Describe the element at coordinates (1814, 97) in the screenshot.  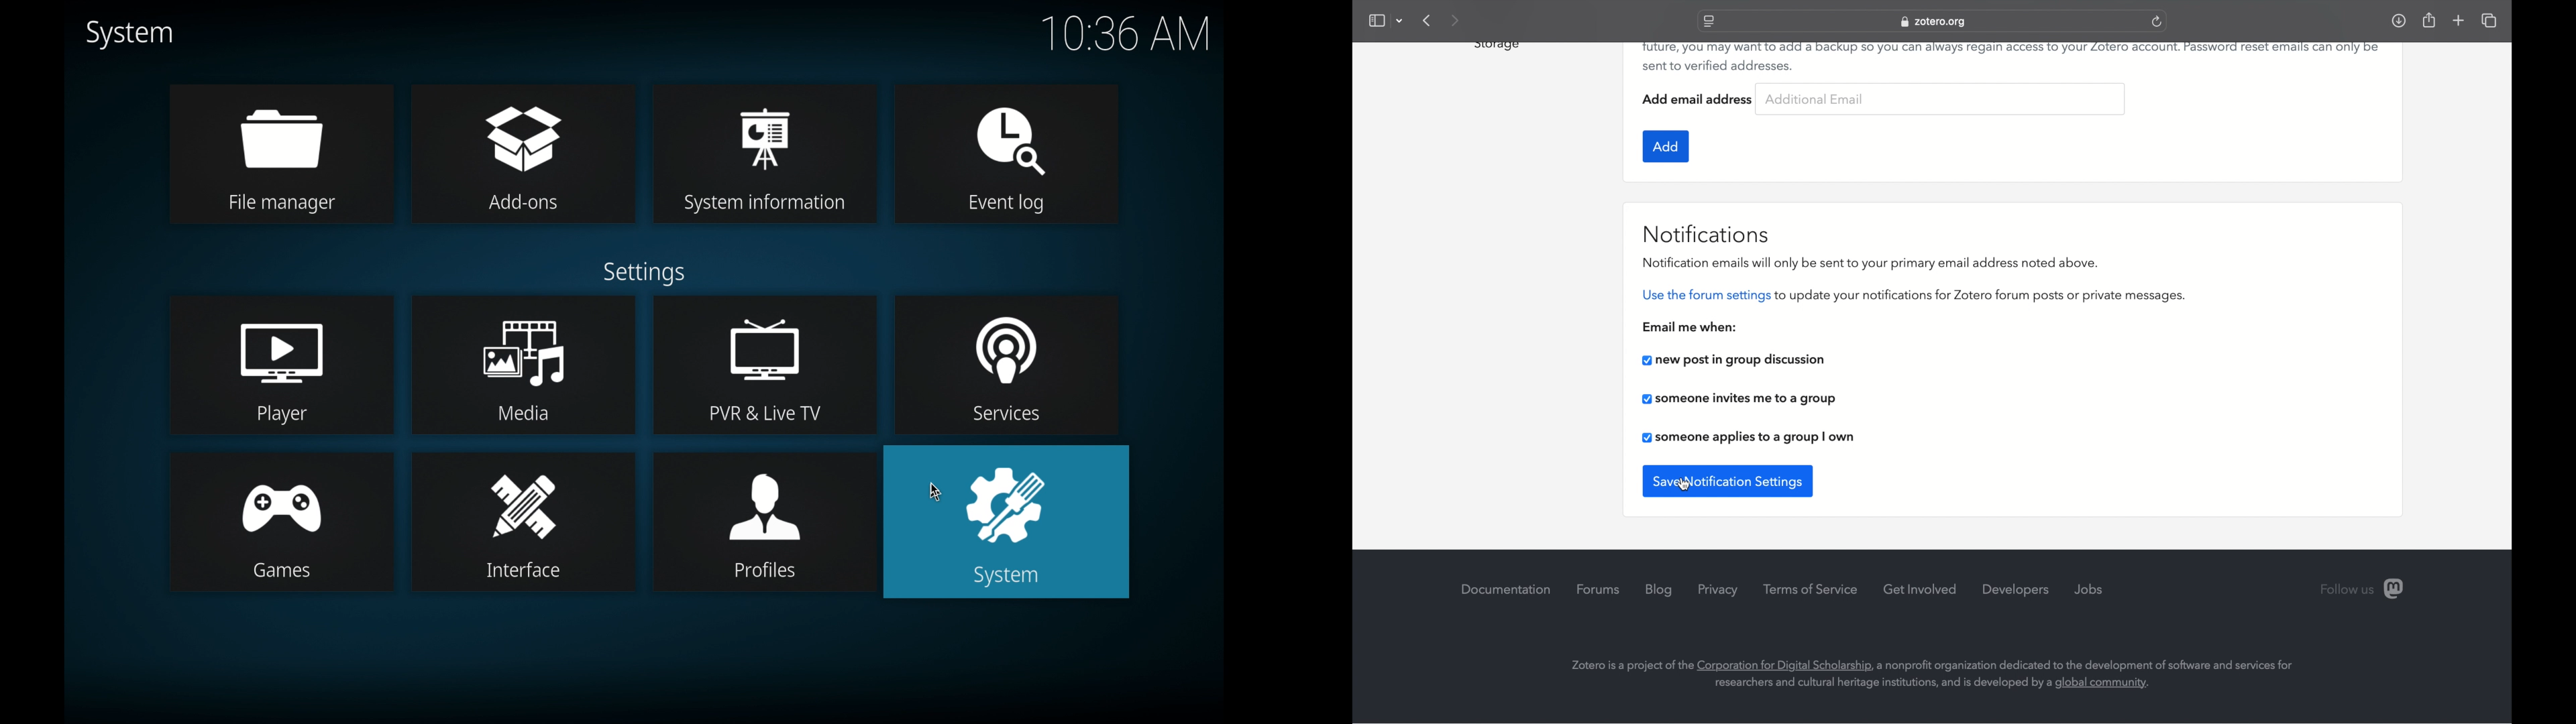
I see `additional email` at that location.